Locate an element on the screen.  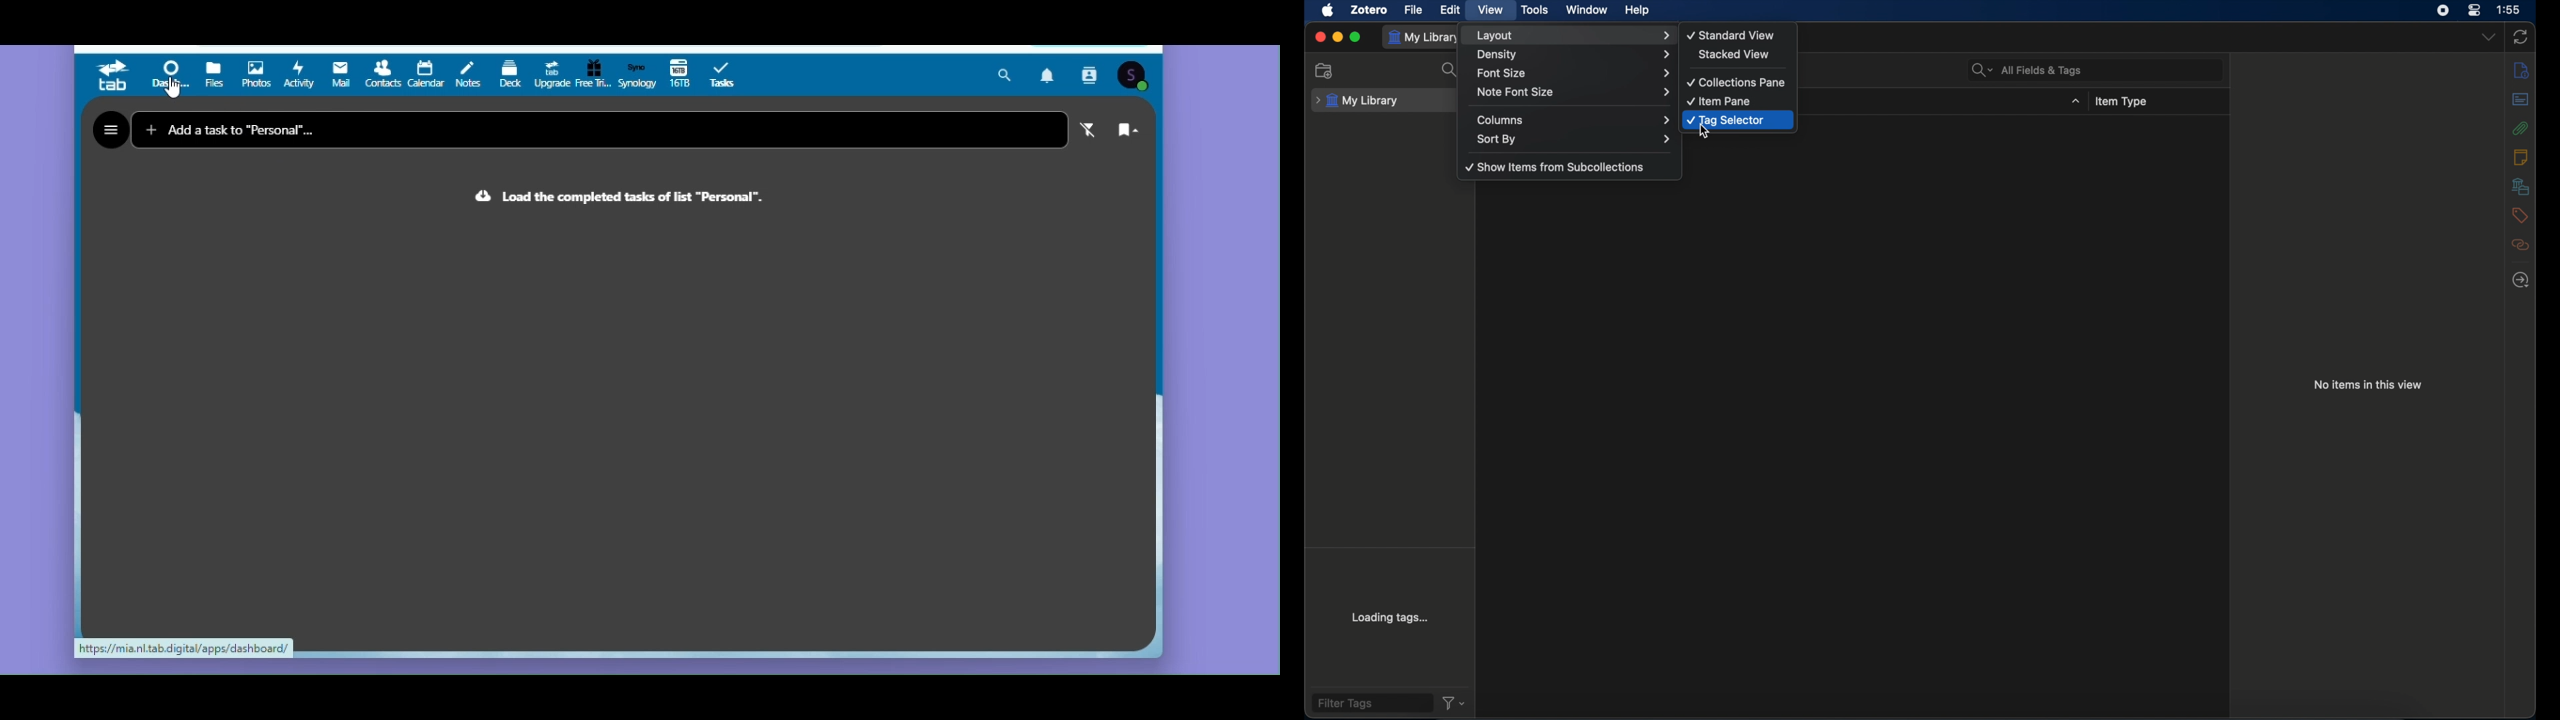
Dashboard is located at coordinates (168, 76).